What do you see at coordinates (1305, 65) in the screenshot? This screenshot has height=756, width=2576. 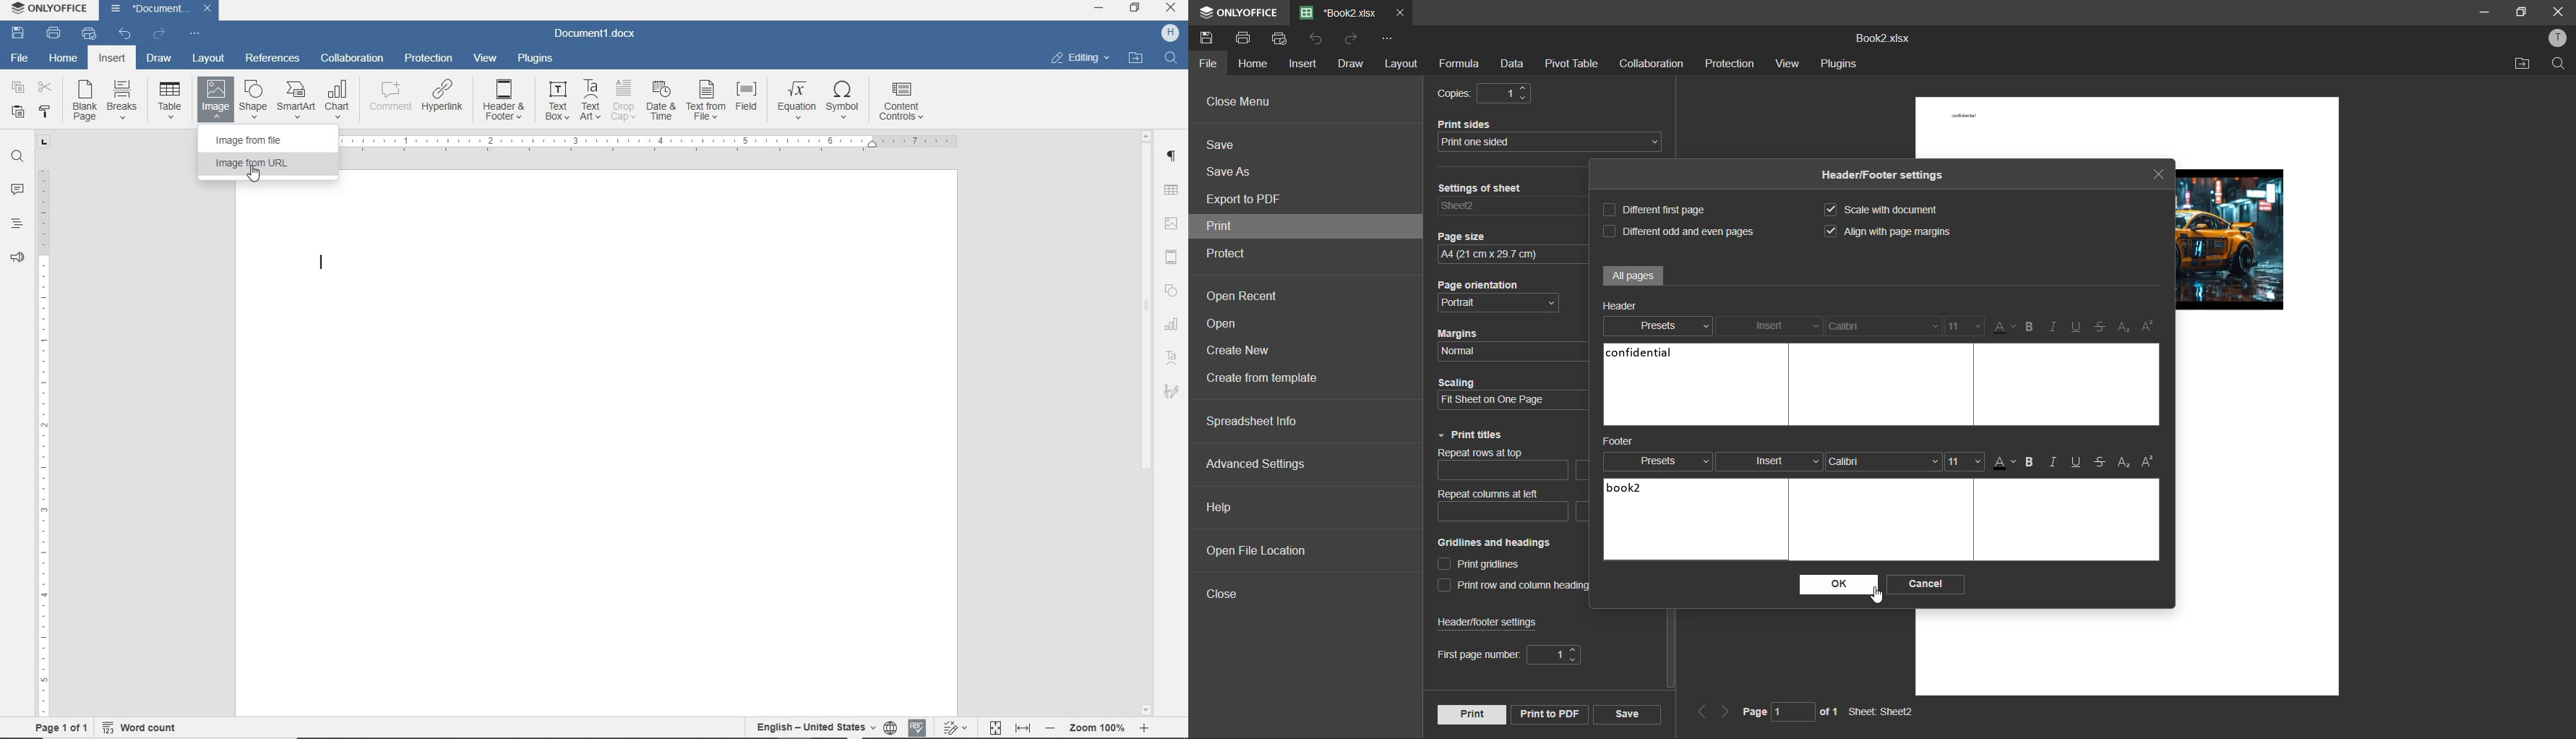 I see `insert` at bounding box center [1305, 65].